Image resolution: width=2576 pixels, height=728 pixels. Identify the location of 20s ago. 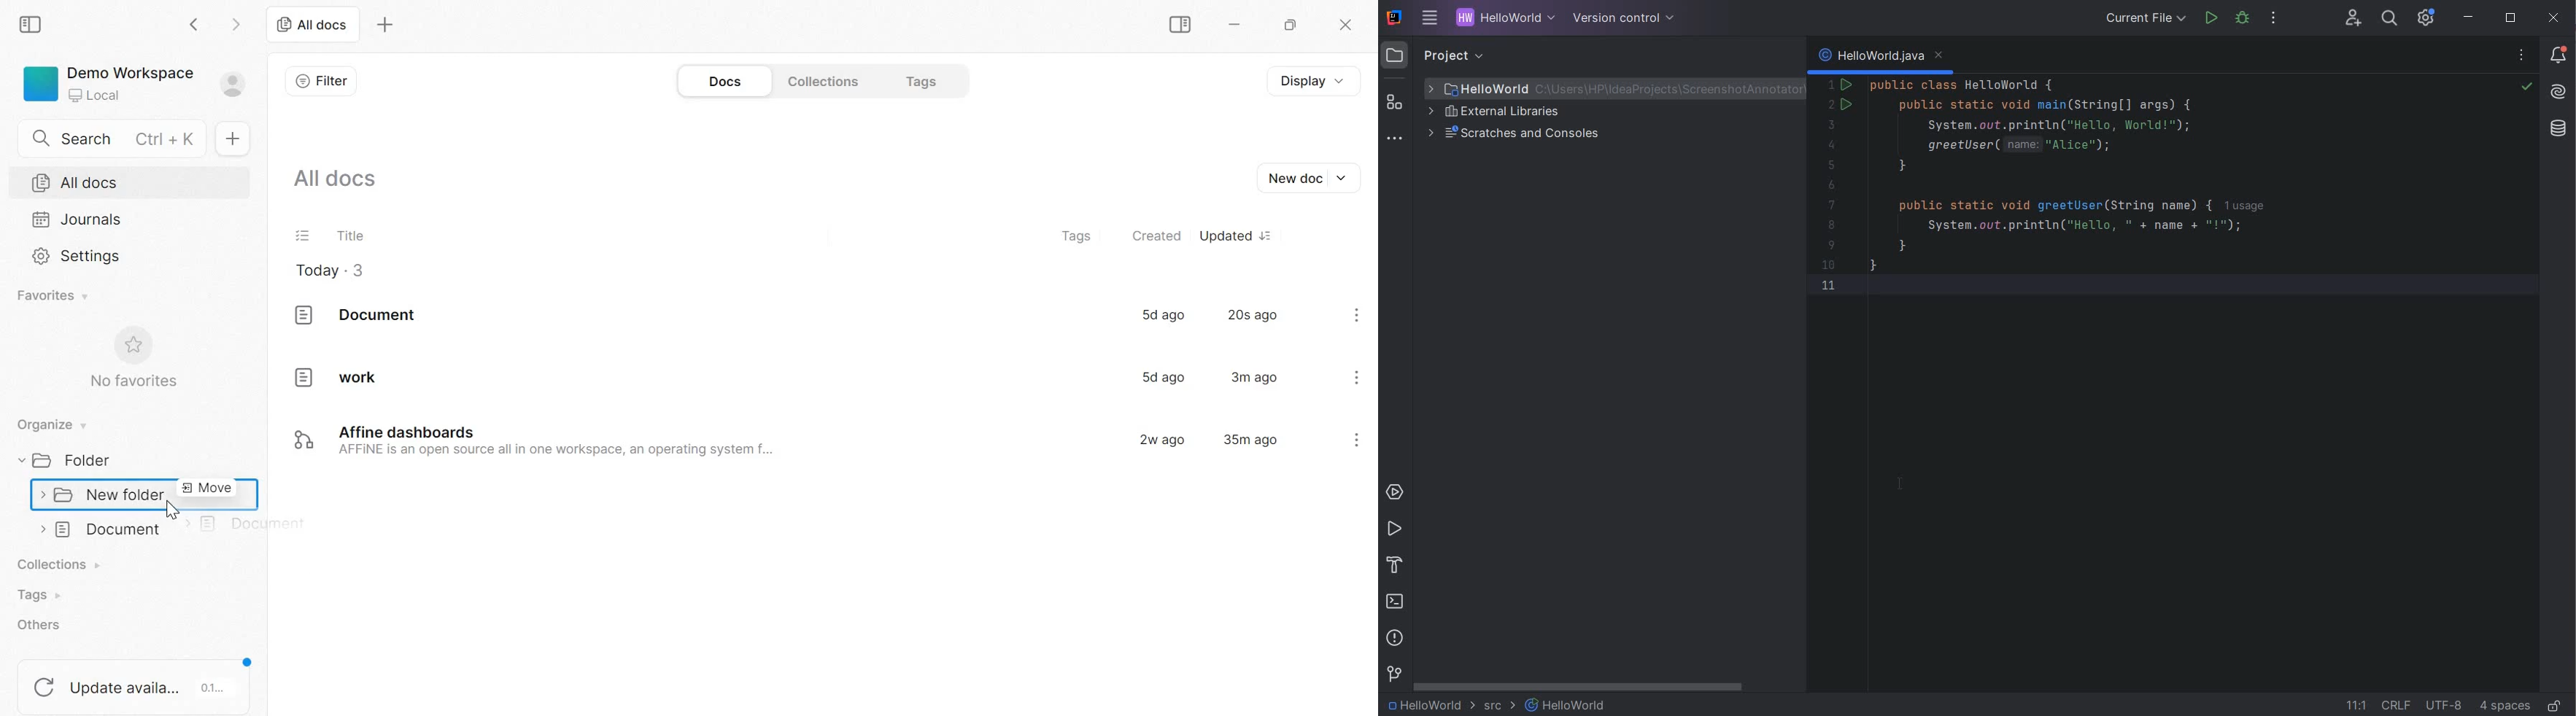
(1253, 315).